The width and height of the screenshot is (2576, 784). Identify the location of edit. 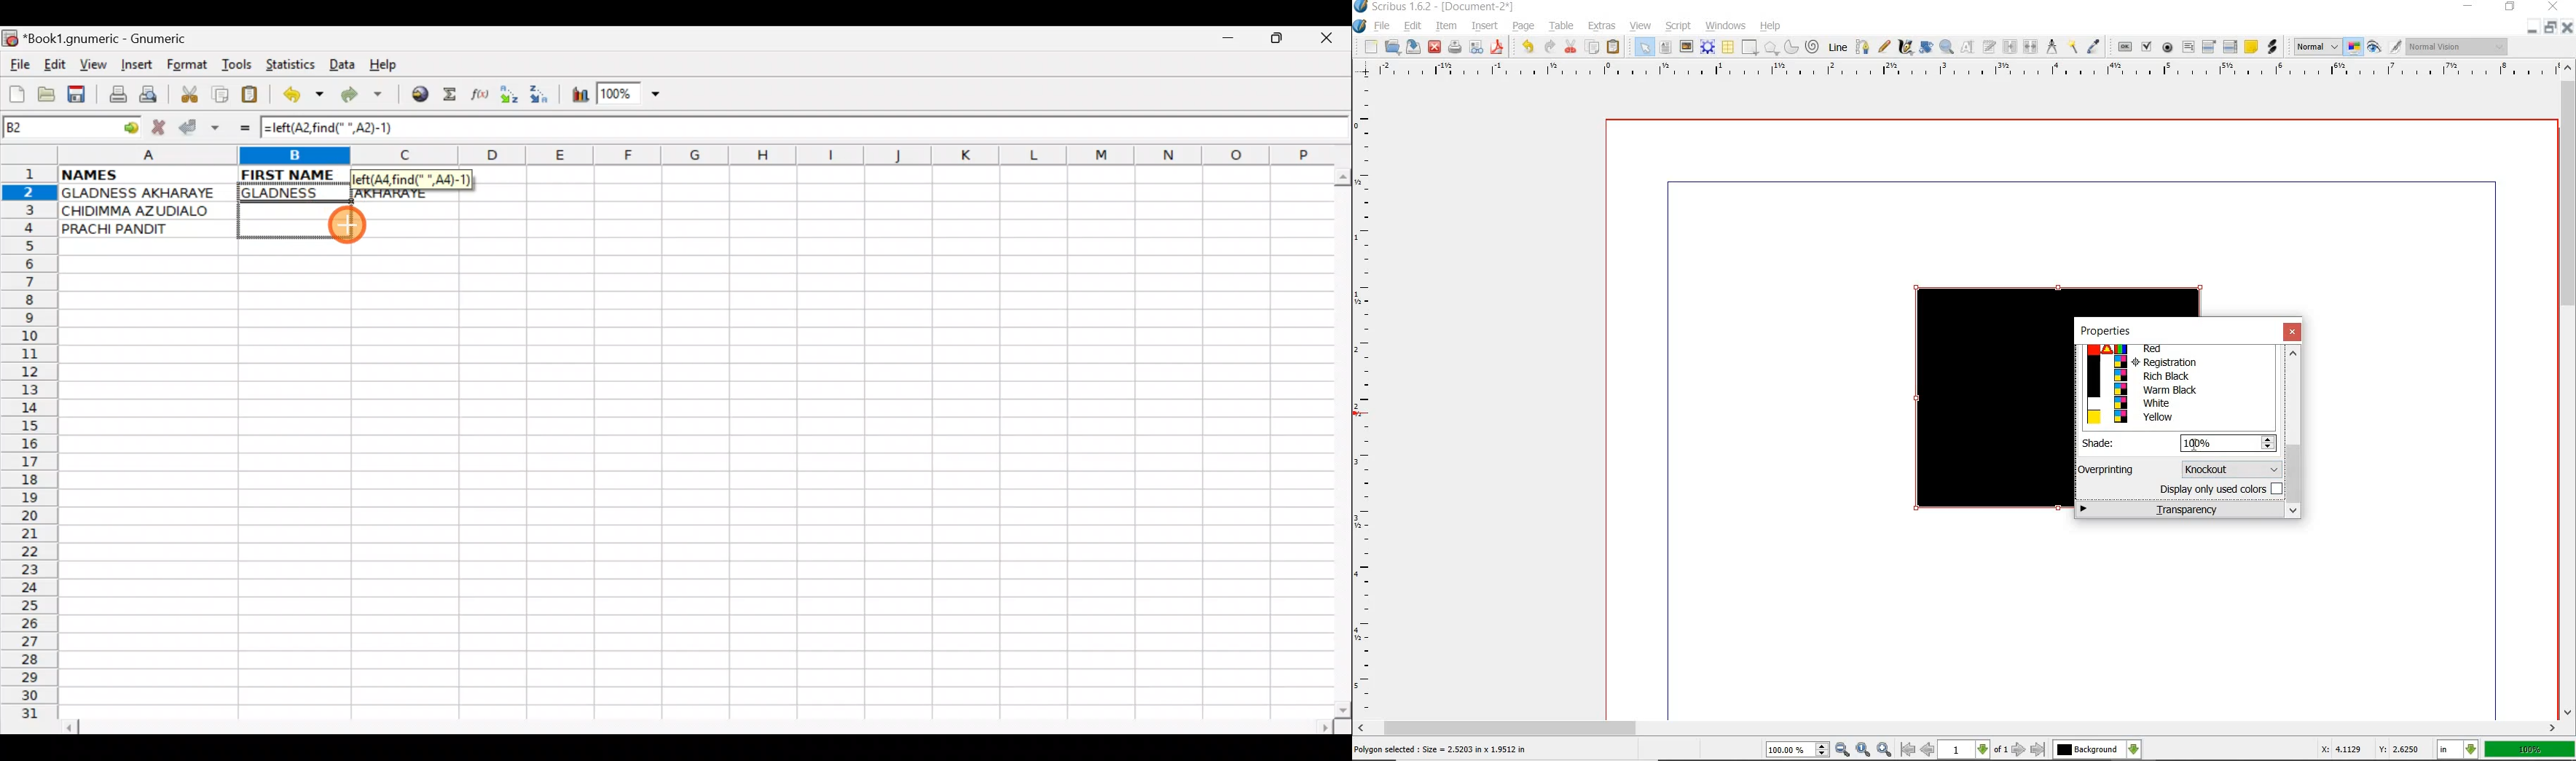
(1413, 26).